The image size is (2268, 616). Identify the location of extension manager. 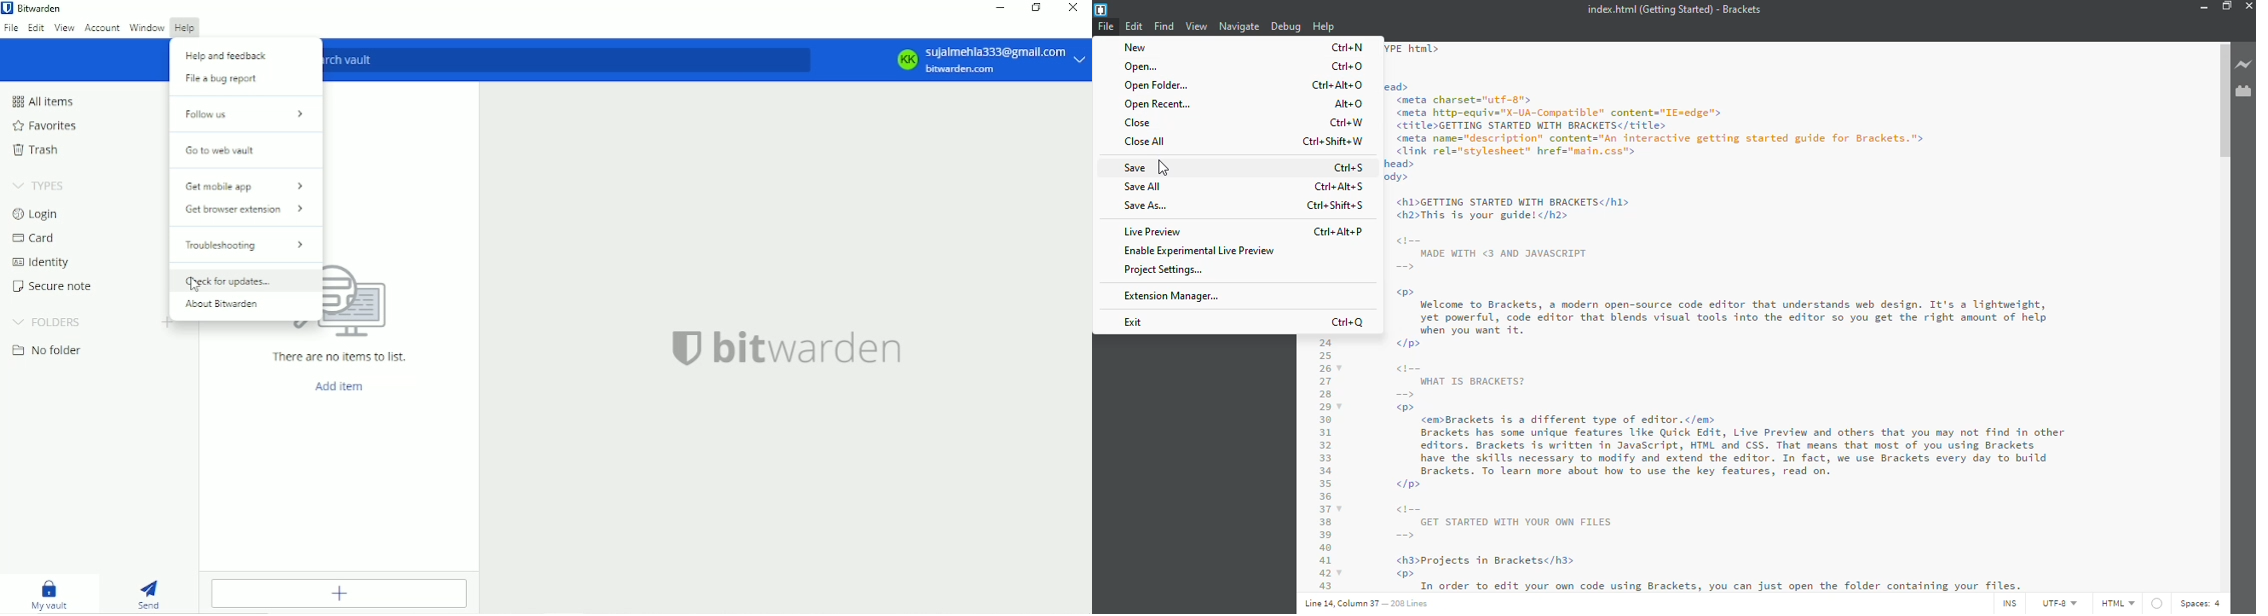
(1176, 298).